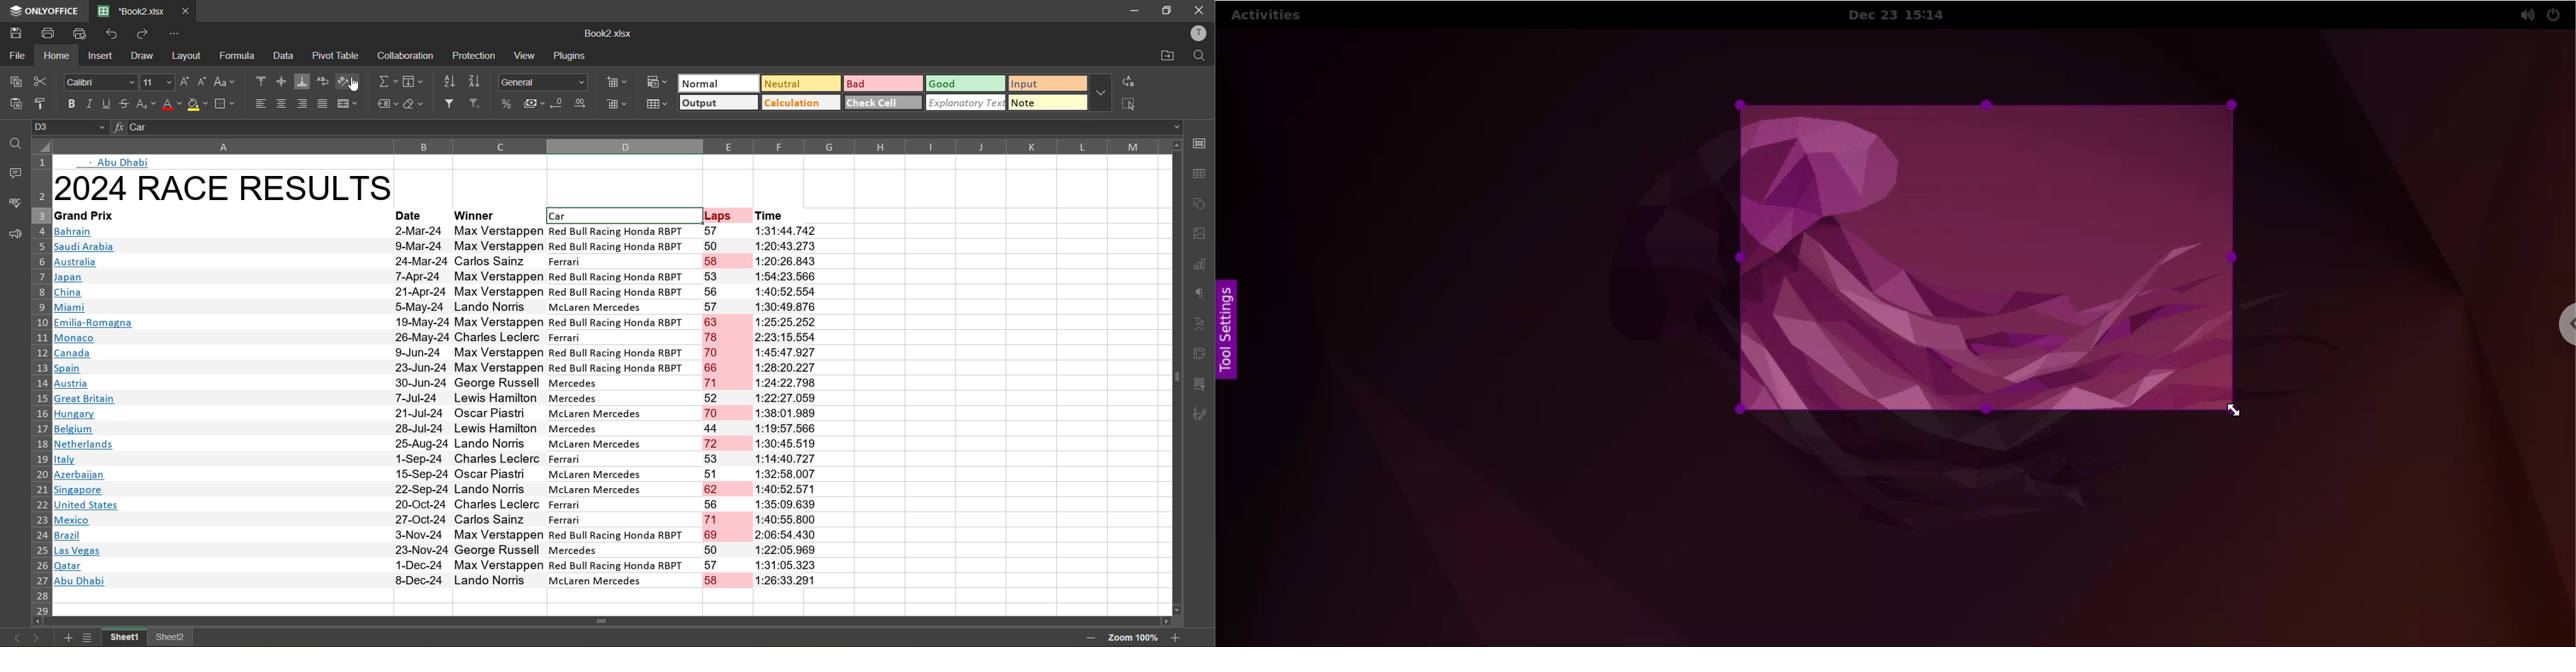  Describe the element at coordinates (881, 104) in the screenshot. I see `check cell` at that location.